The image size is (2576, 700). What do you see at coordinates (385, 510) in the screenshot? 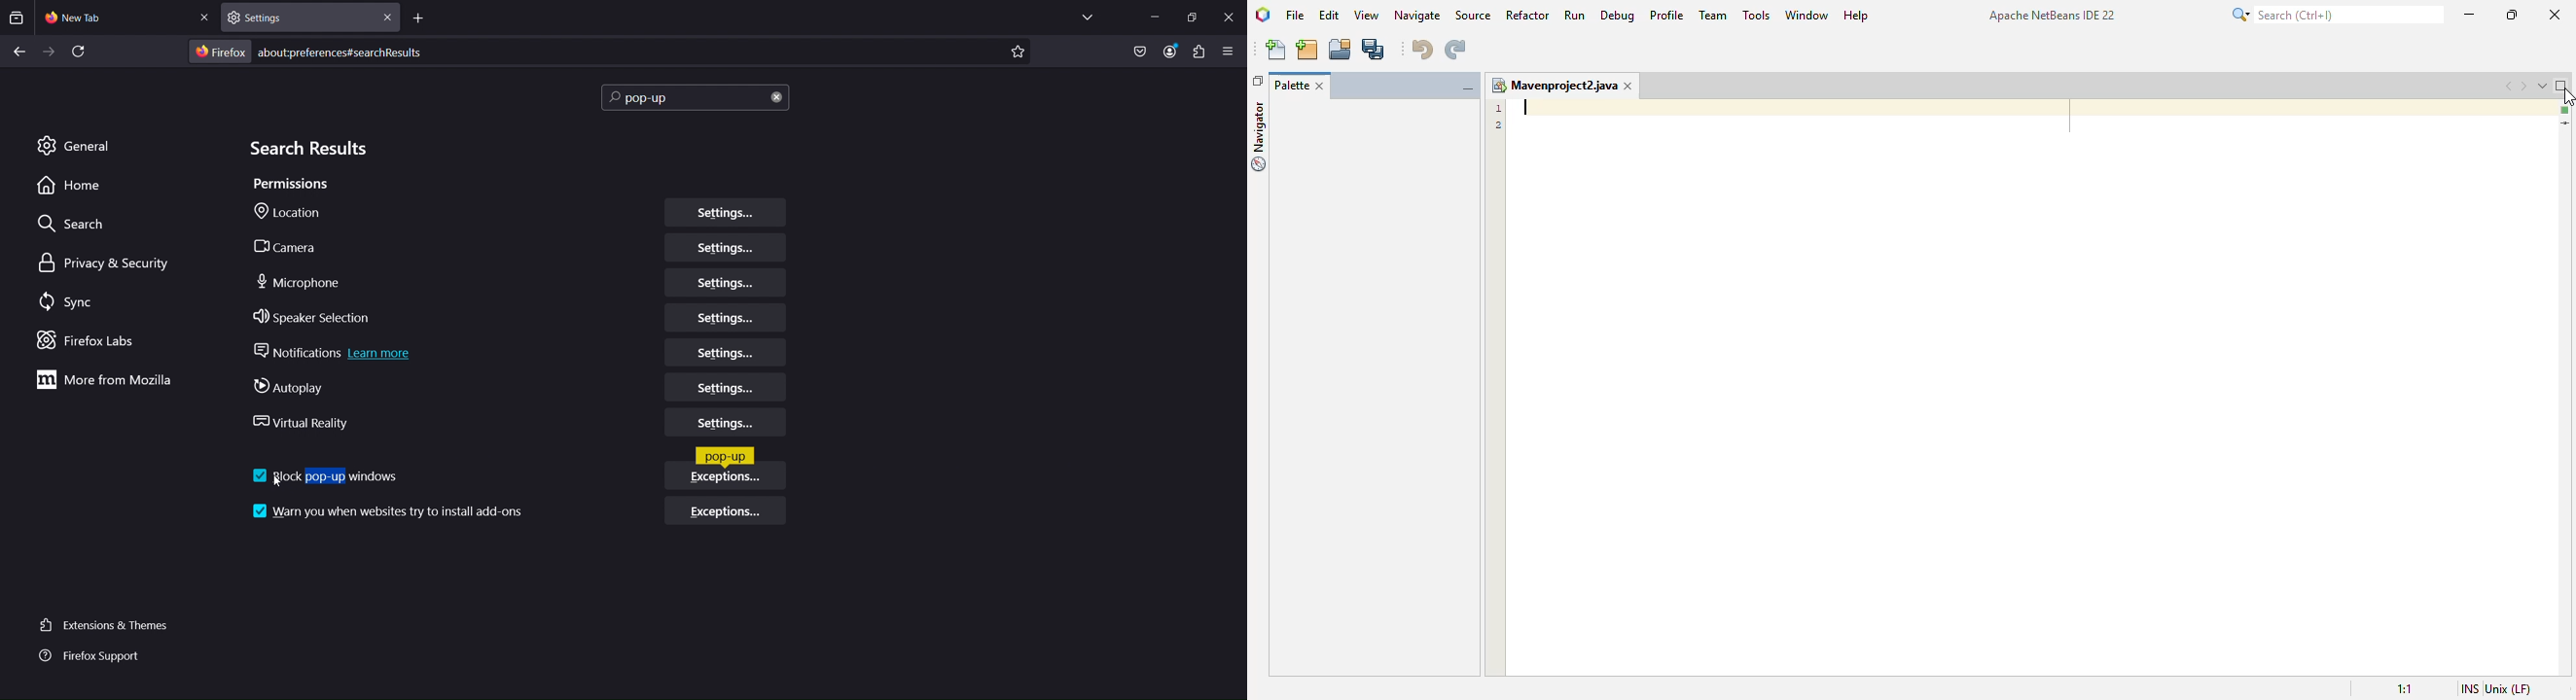
I see `Warn you when websites try and install add-ons` at bounding box center [385, 510].